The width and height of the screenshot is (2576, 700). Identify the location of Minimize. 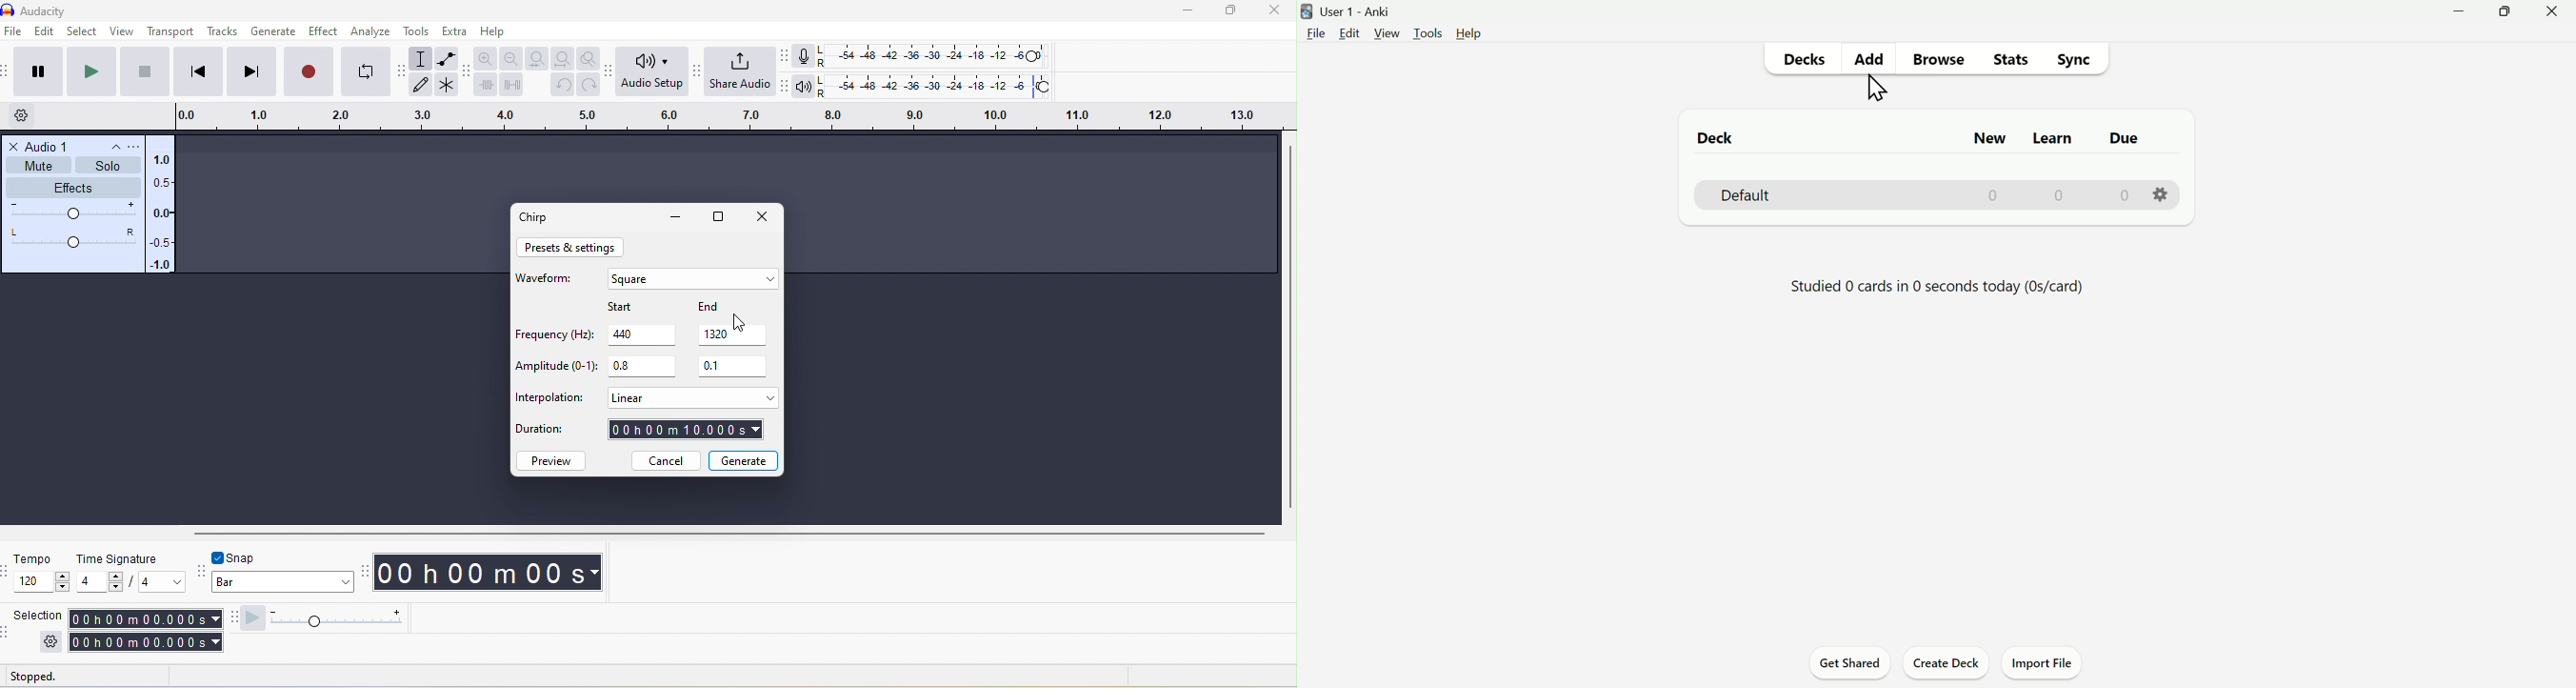
(2460, 14).